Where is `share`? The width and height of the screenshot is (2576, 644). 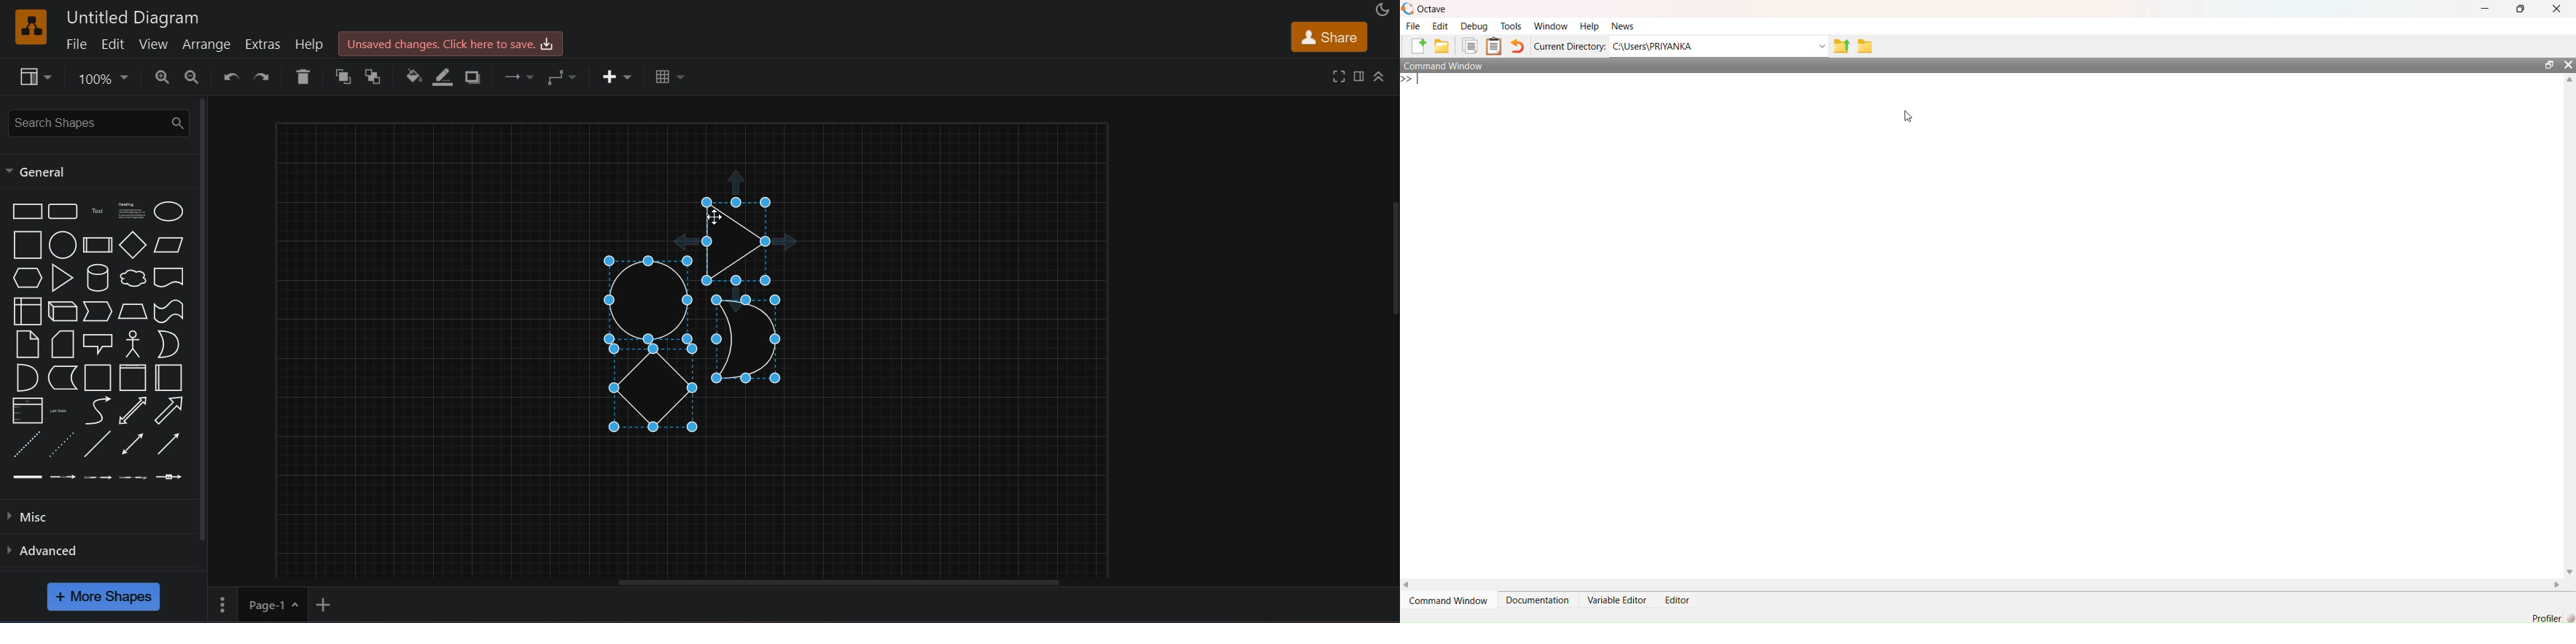
share is located at coordinates (1328, 36).